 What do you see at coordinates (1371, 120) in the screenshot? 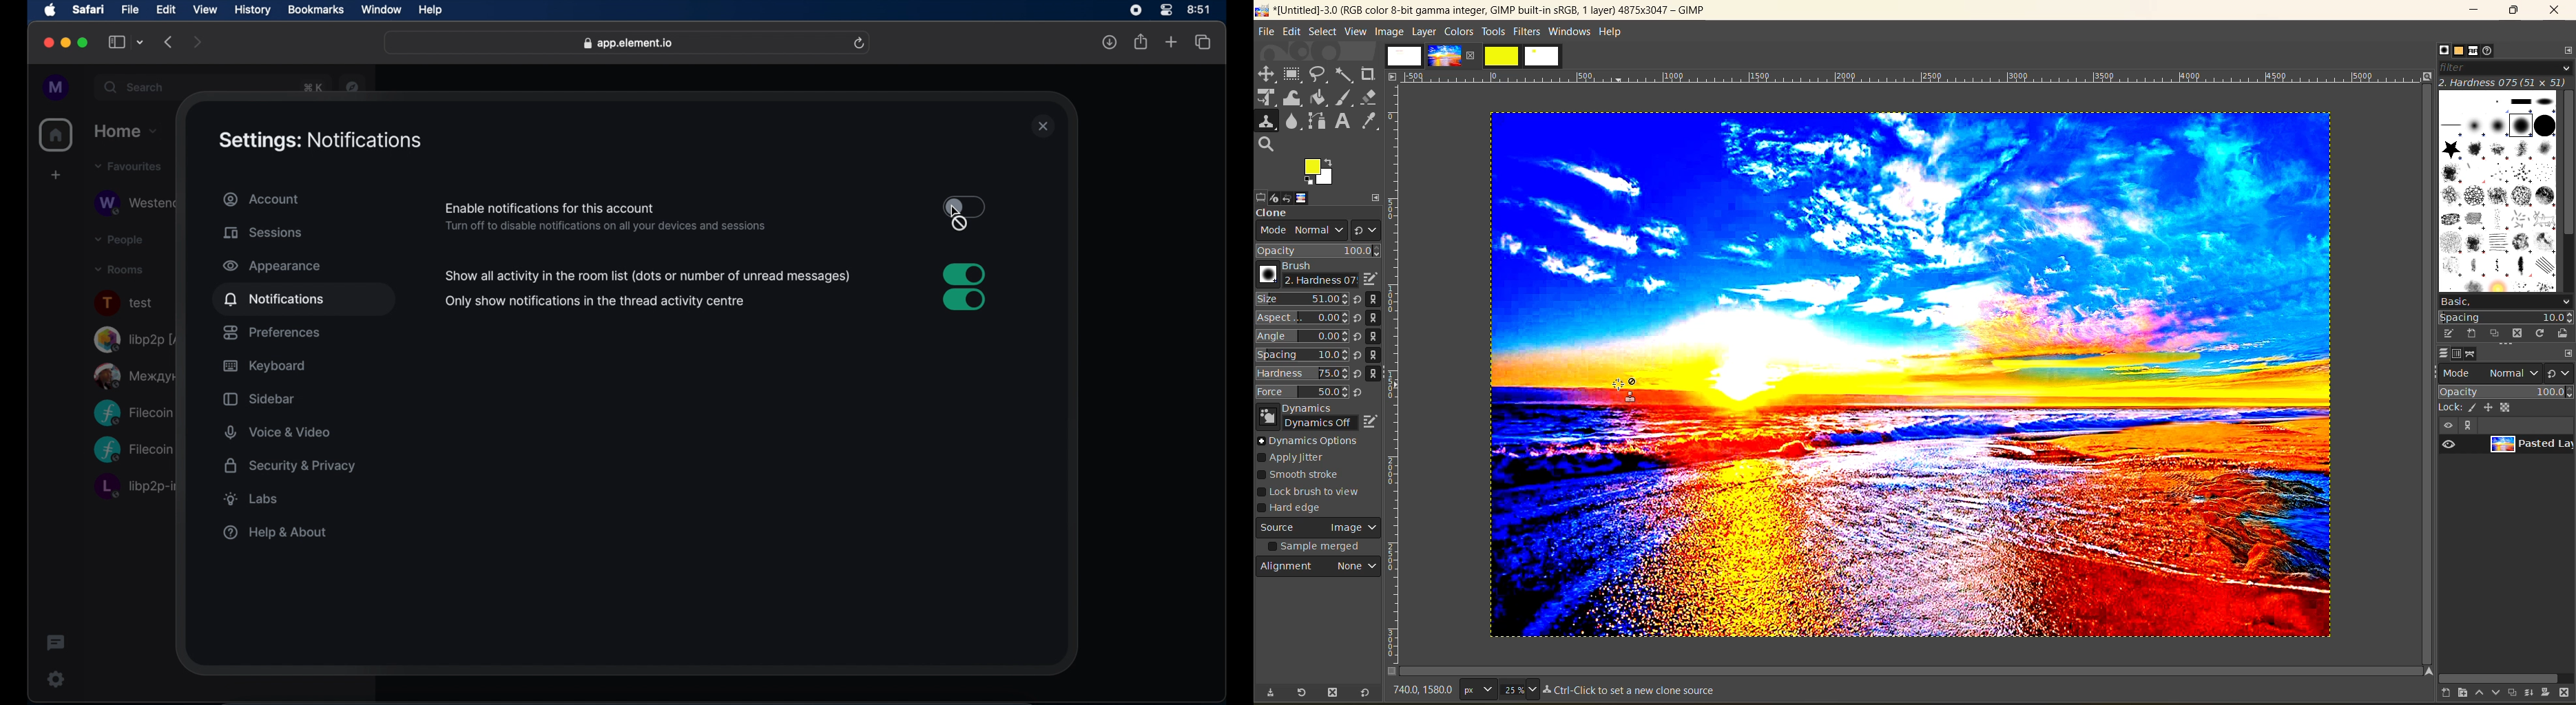
I see `color picker tool` at bounding box center [1371, 120].